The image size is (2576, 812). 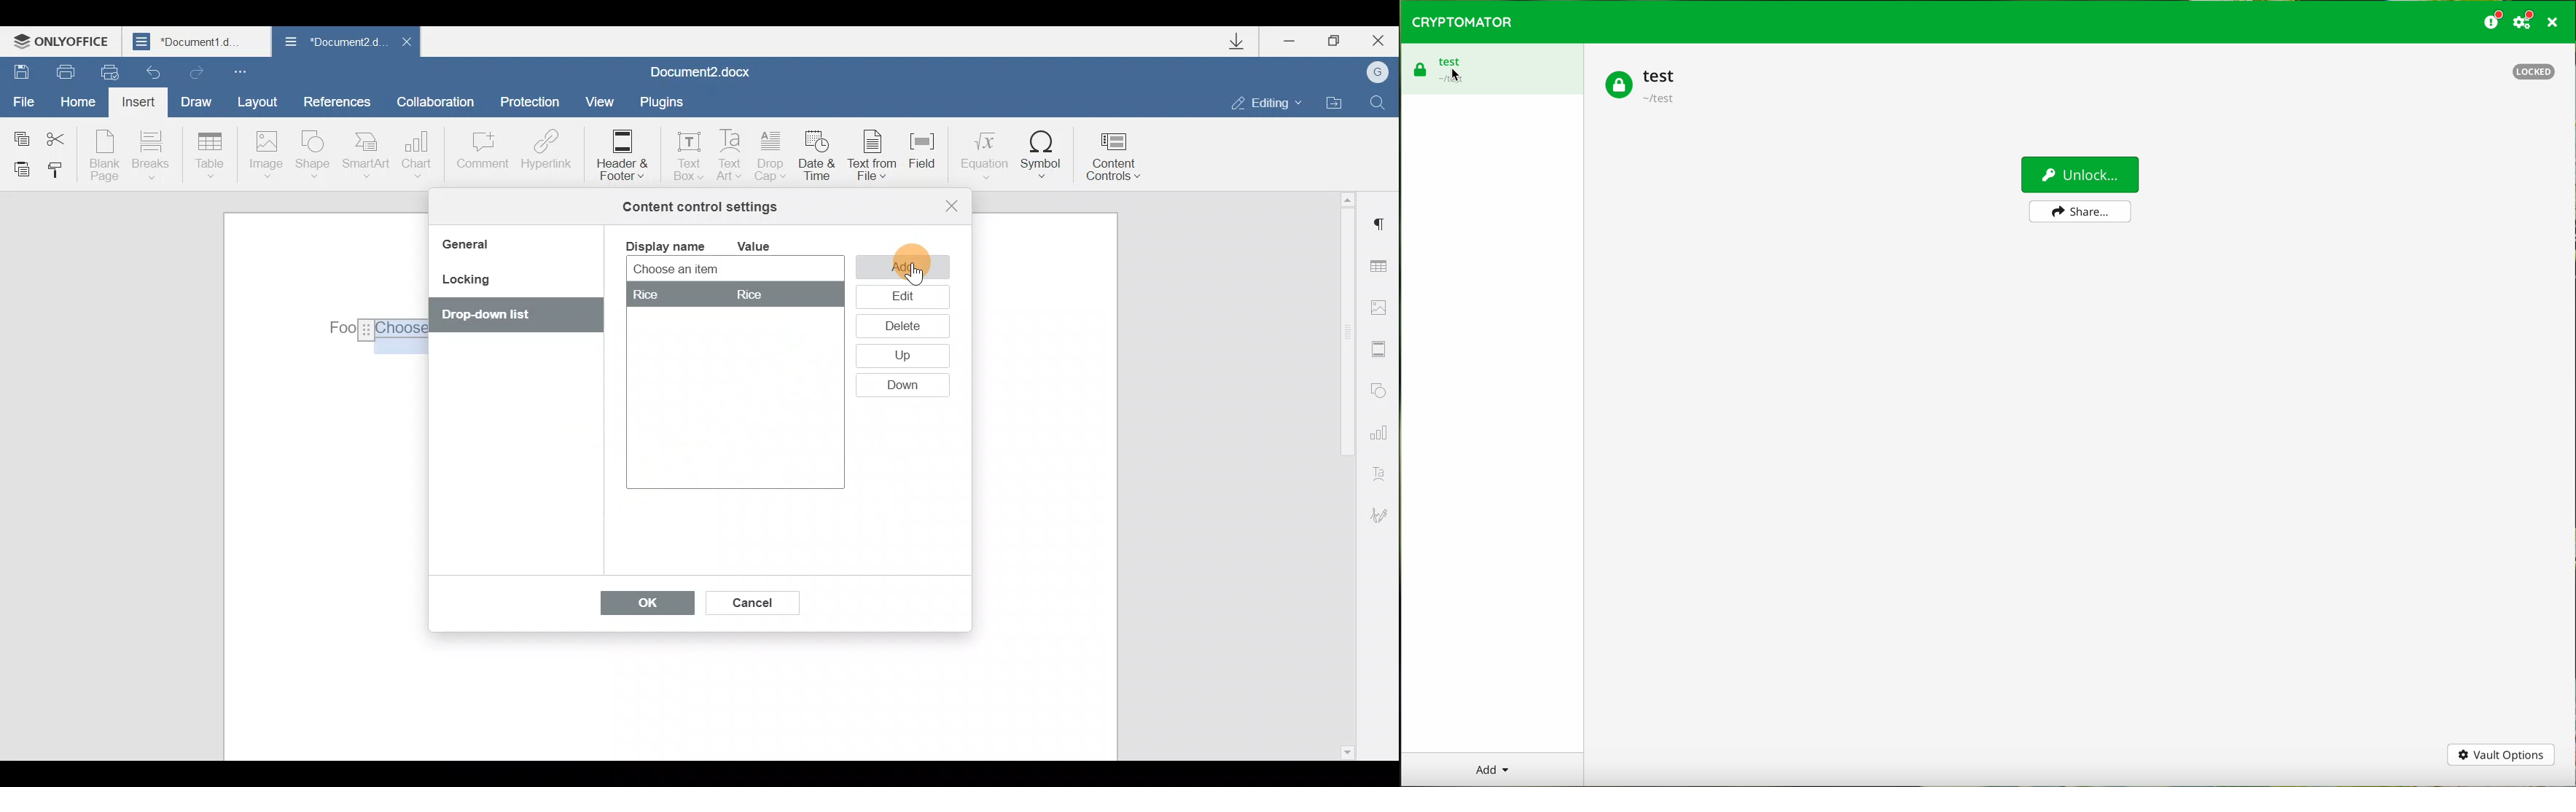 I want to click on Field, so click(x=929, y=160).